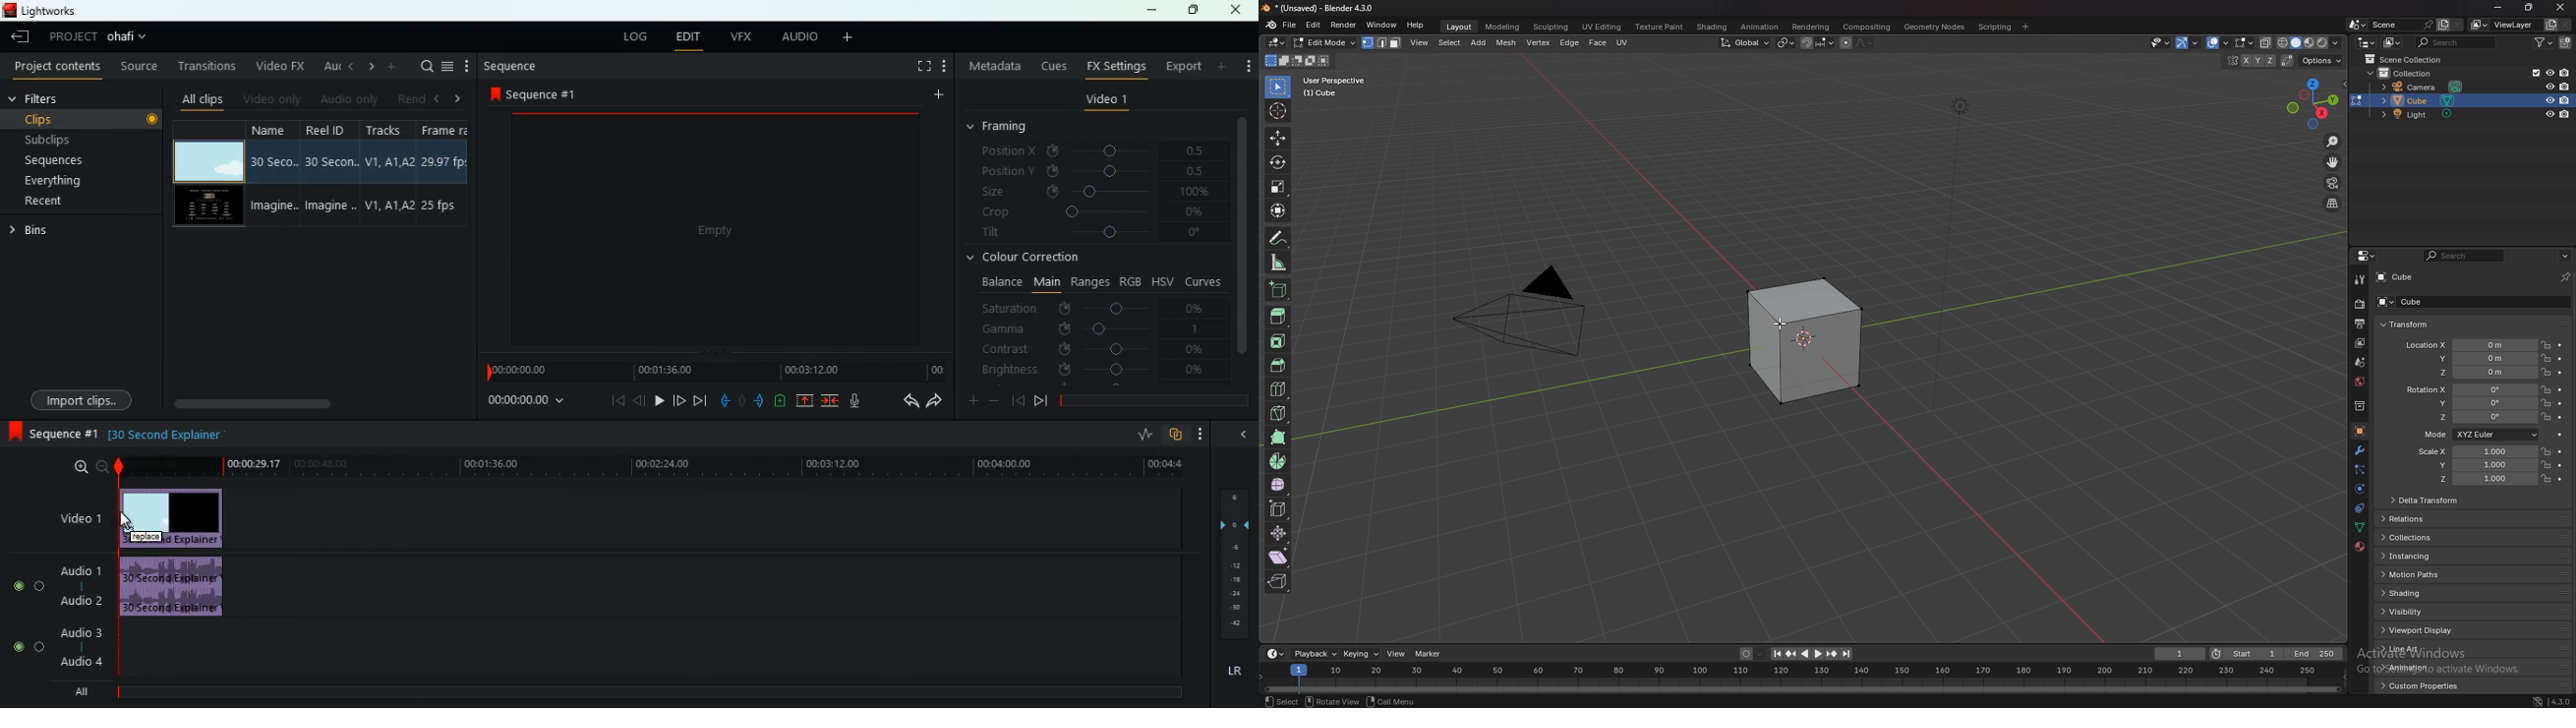 The image size is (2576, 728). What do you see at coordinates (1103, 151) in the screenshot?
I see `position x` at bounding box center [1103, 151].